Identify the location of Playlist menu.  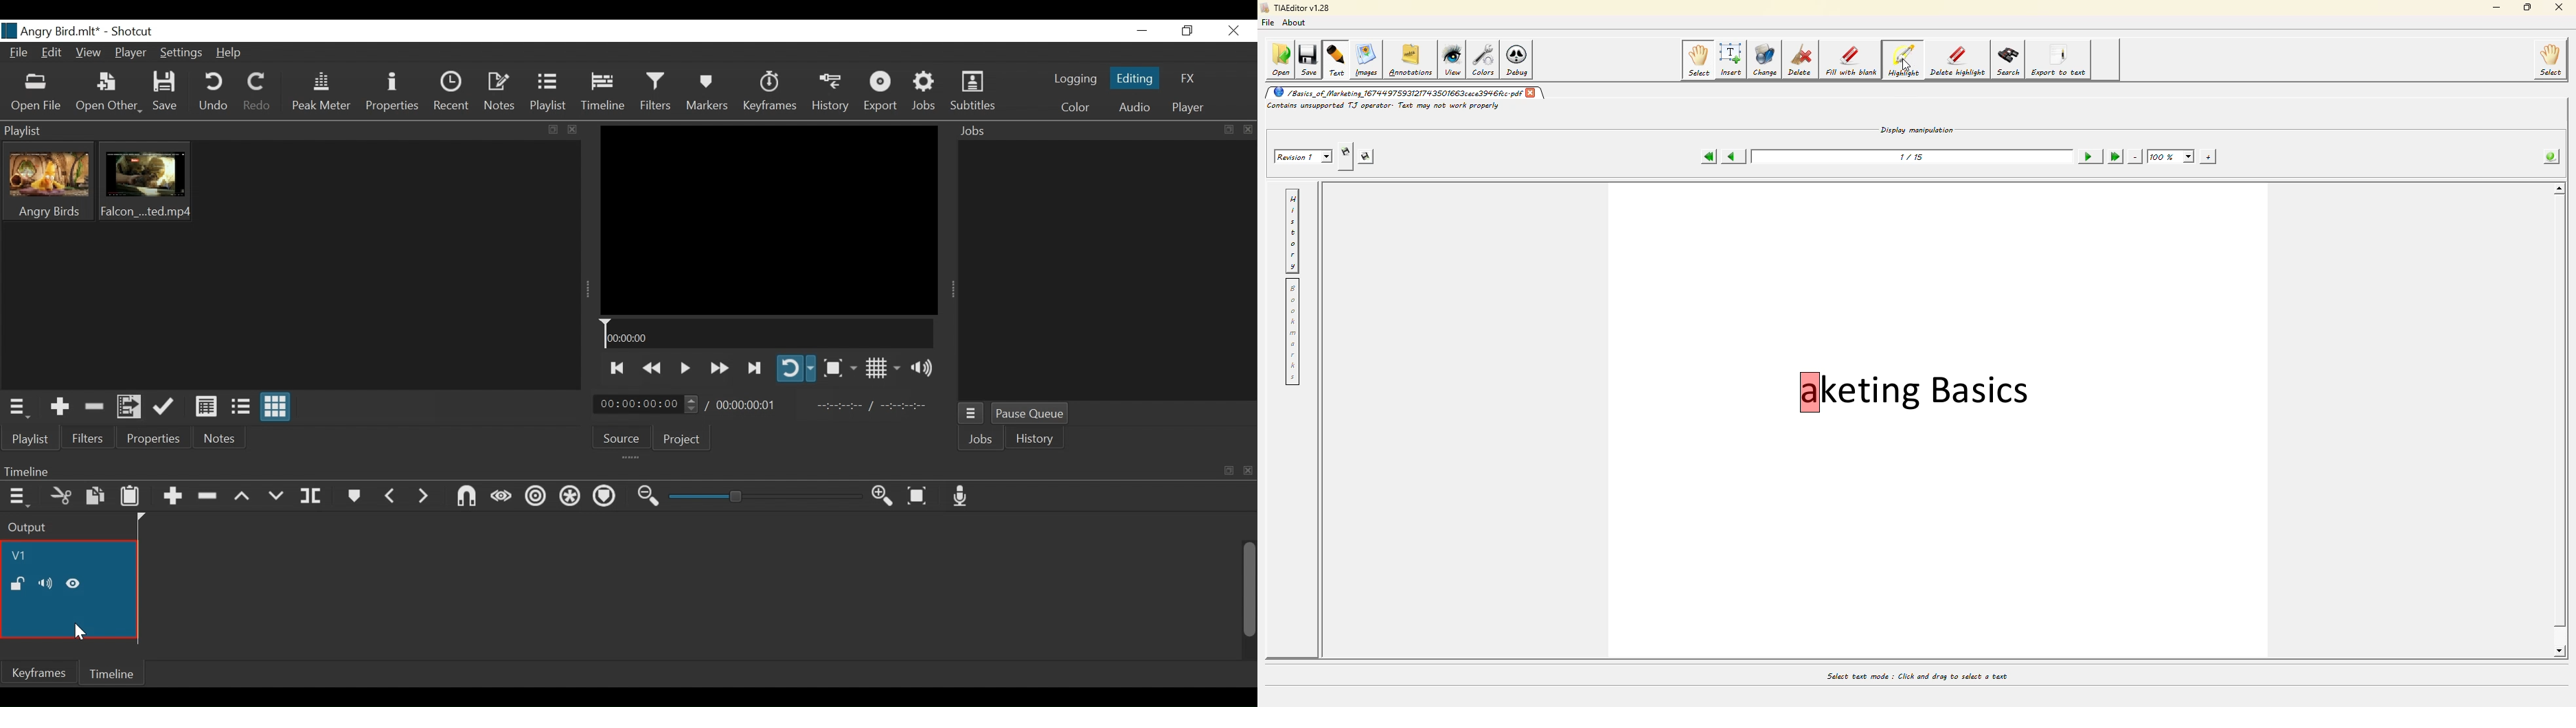
(16, 408).